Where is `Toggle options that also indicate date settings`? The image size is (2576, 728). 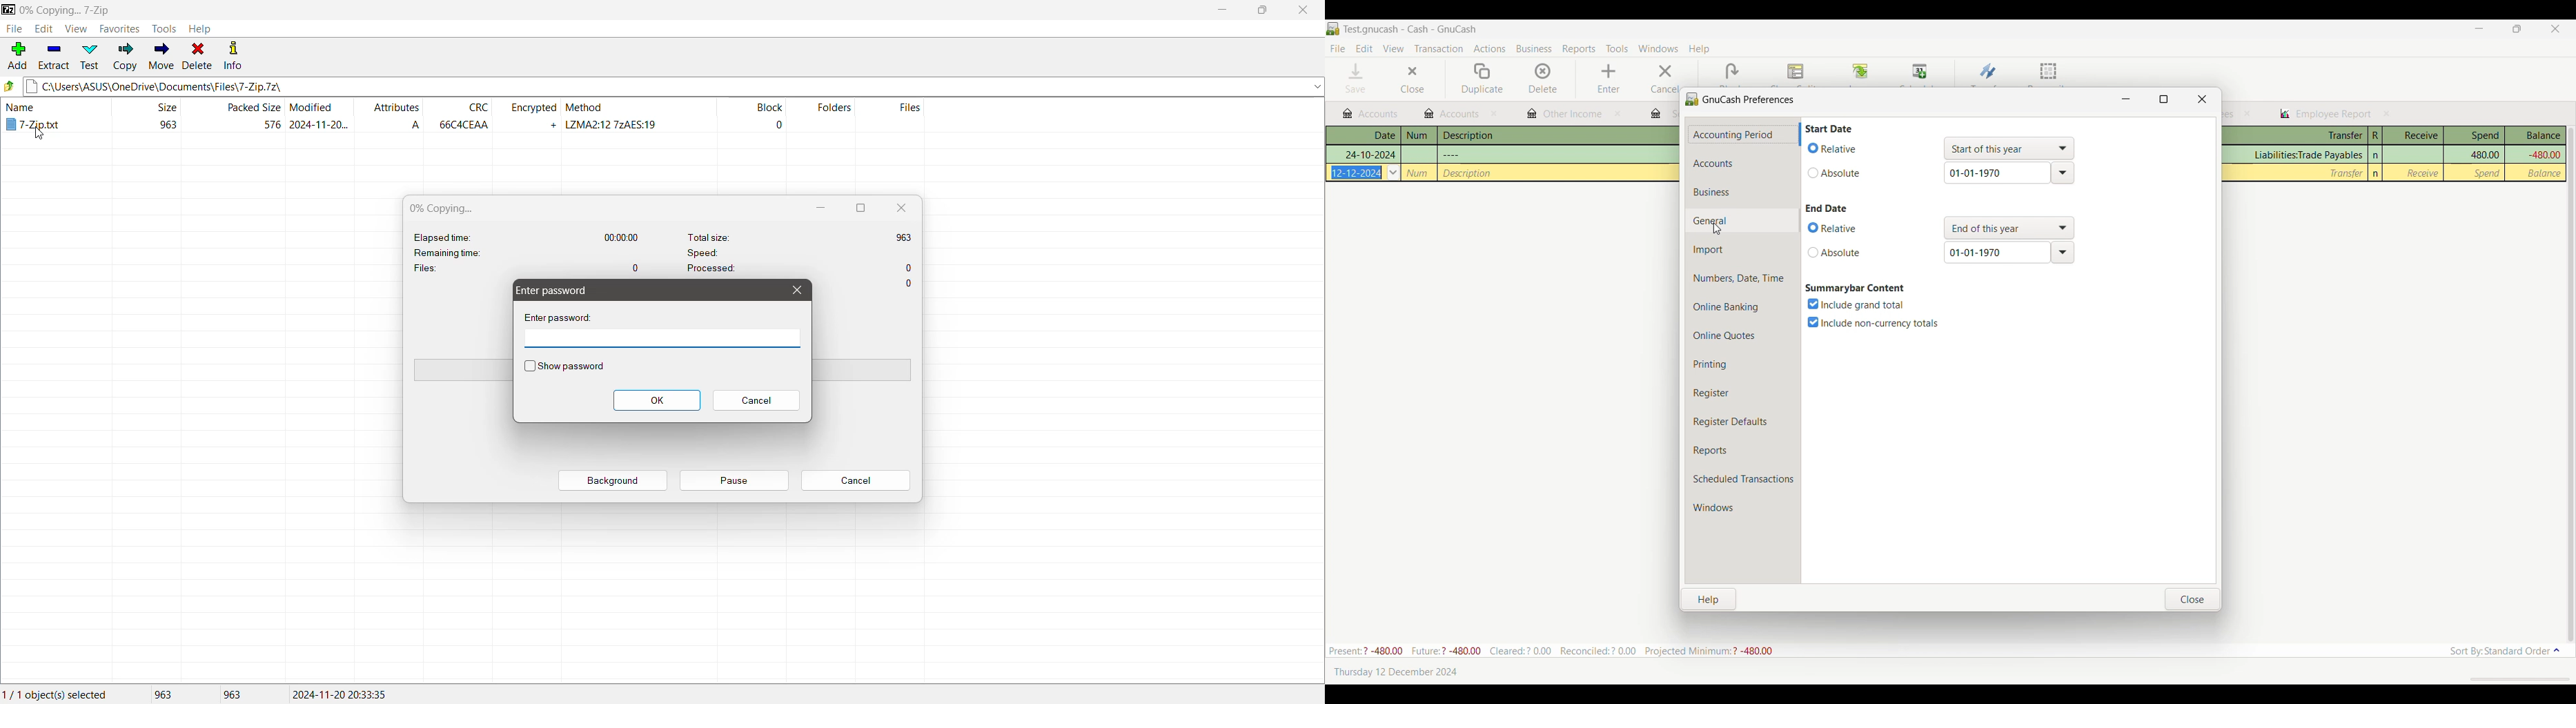 Toggle options that also indicate date settings is located at coordinates (1834, 229).